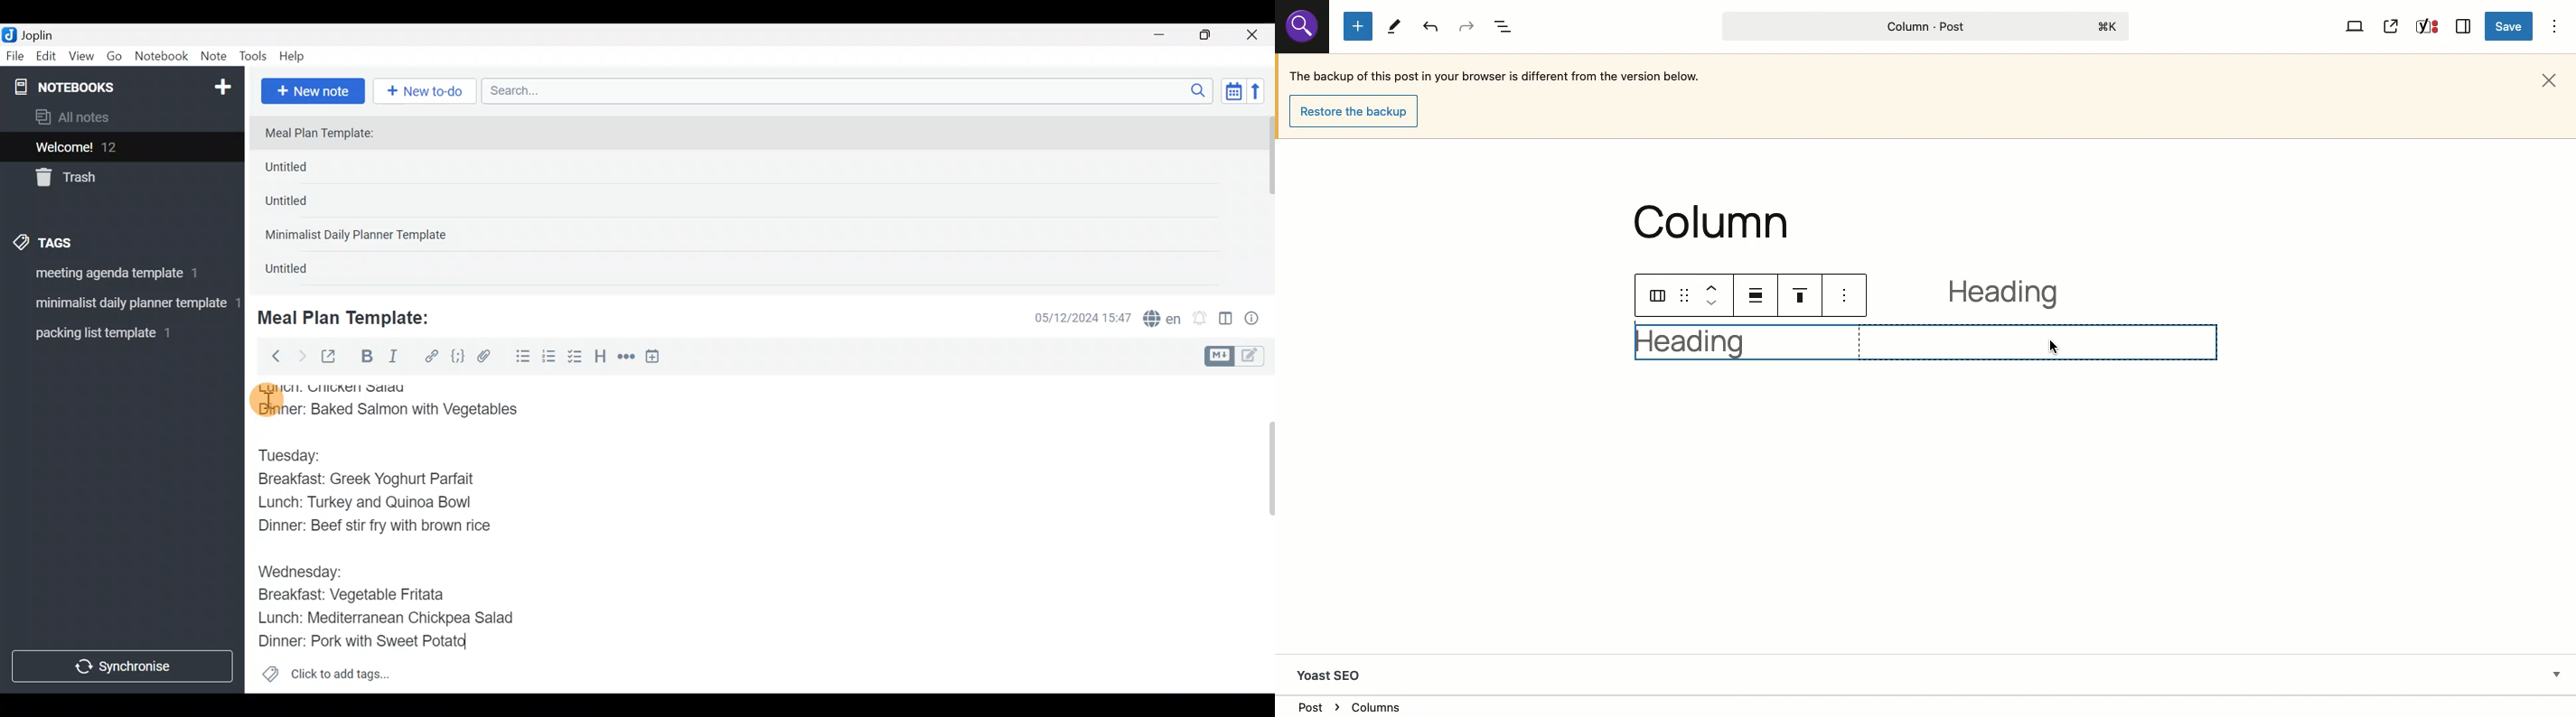 This screenshot has height=728, width=2576. I want to click on Restore the backup, so click(1358, 112).